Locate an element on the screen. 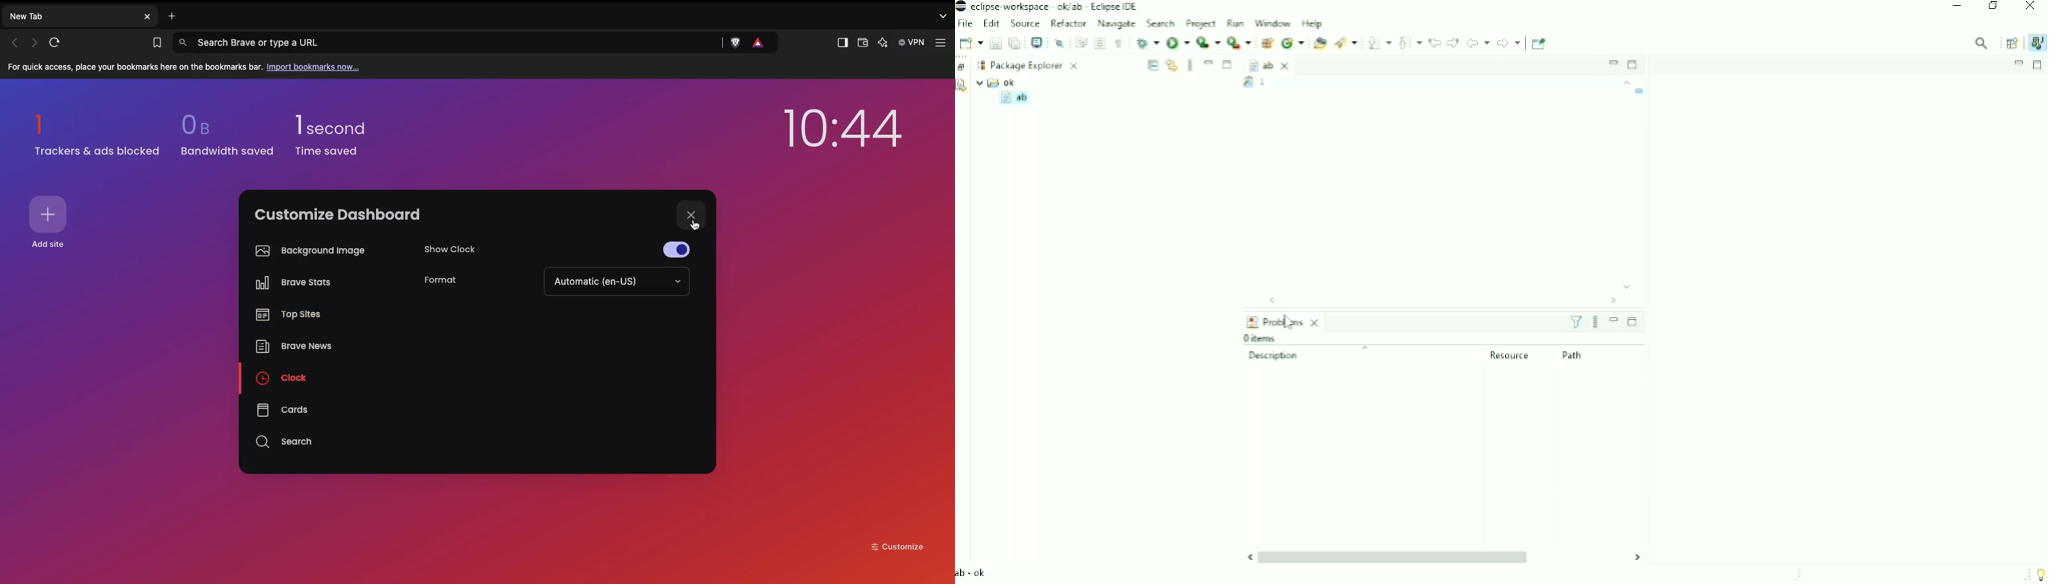 The image size is (2072, 588). Maximize is located at coordinates (1229, 66).